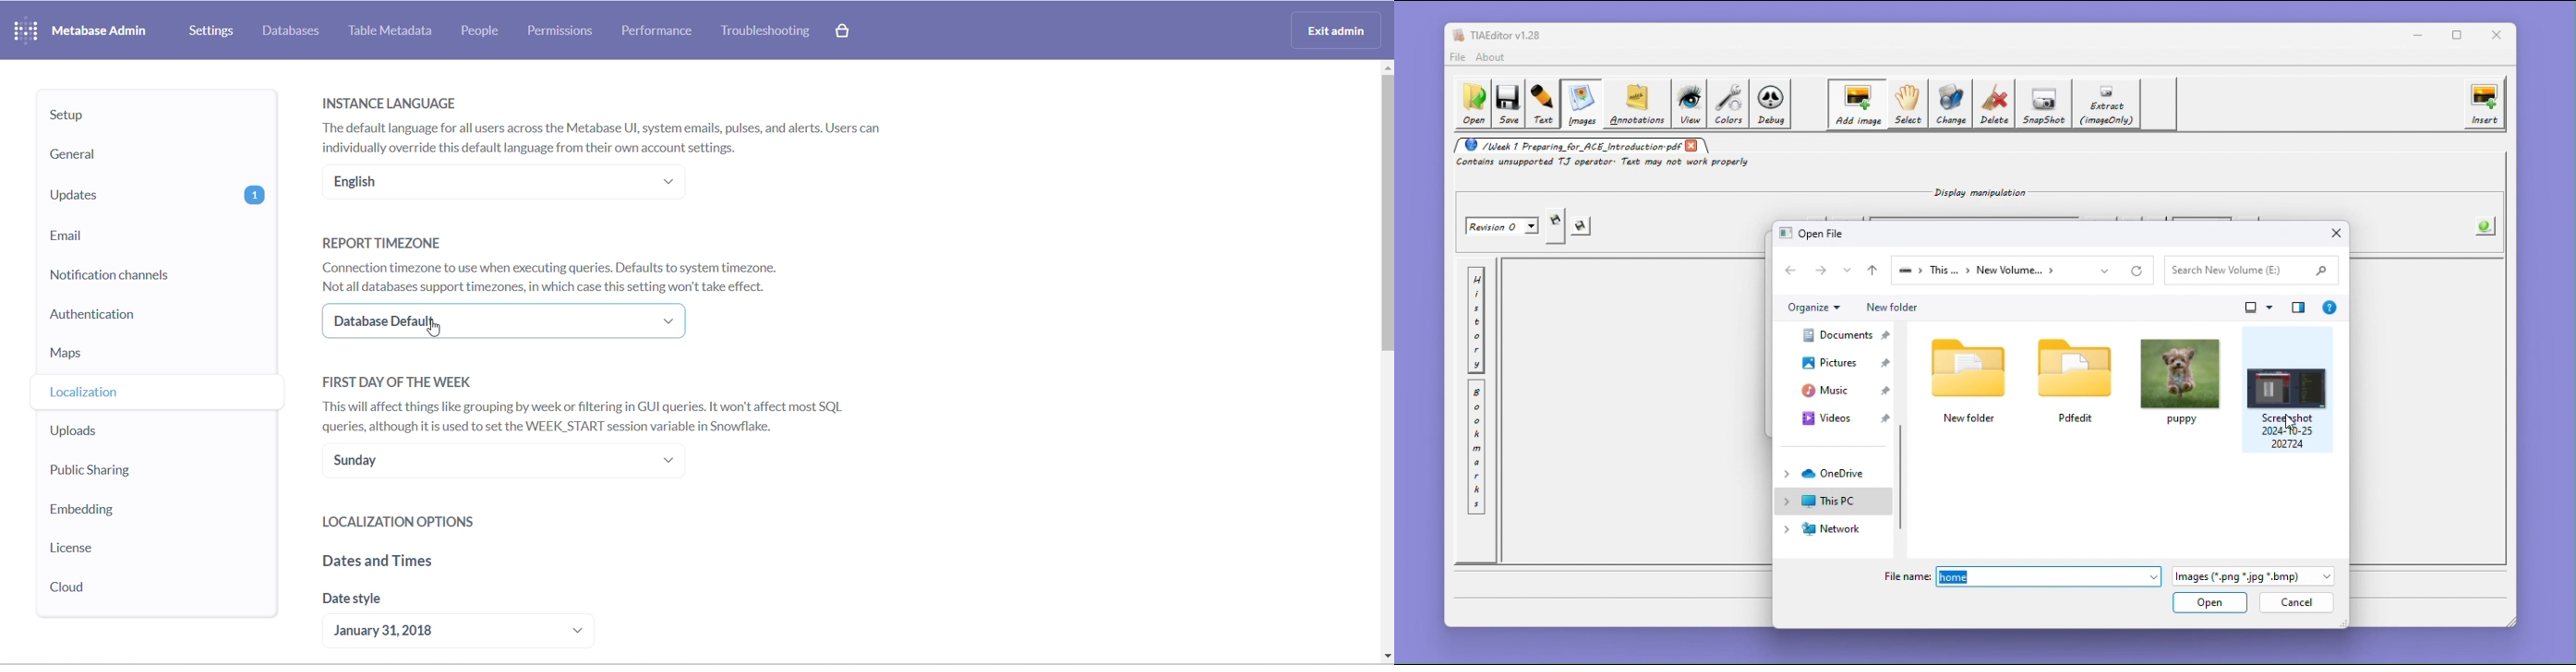  I want to click on FIRST DAY OF THE WEEK
This will affect things like grouping by week or filtering in GUI queries. It won't affect most SQL
queries, although it is used to set the WEEK _START session variable in Snowflake., so click(594, 402).